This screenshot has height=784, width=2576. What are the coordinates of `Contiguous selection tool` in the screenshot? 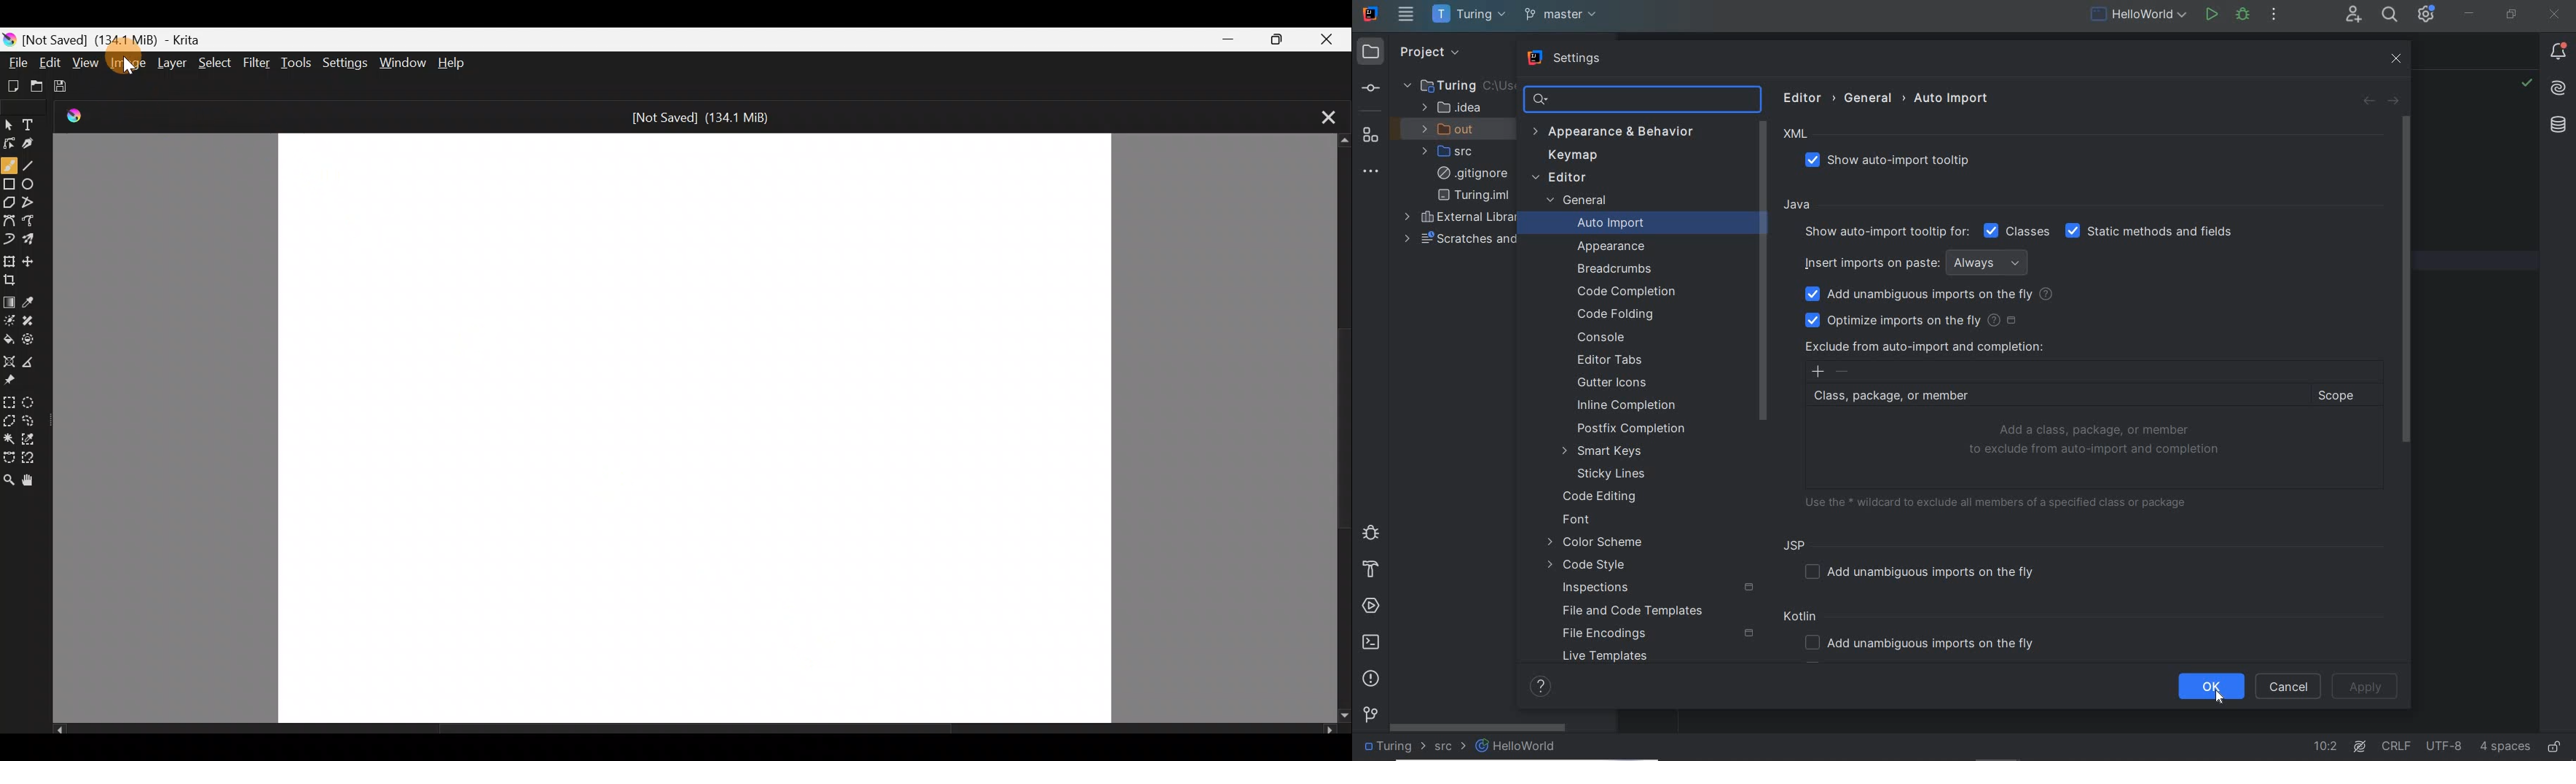 It's located at (9, 439).